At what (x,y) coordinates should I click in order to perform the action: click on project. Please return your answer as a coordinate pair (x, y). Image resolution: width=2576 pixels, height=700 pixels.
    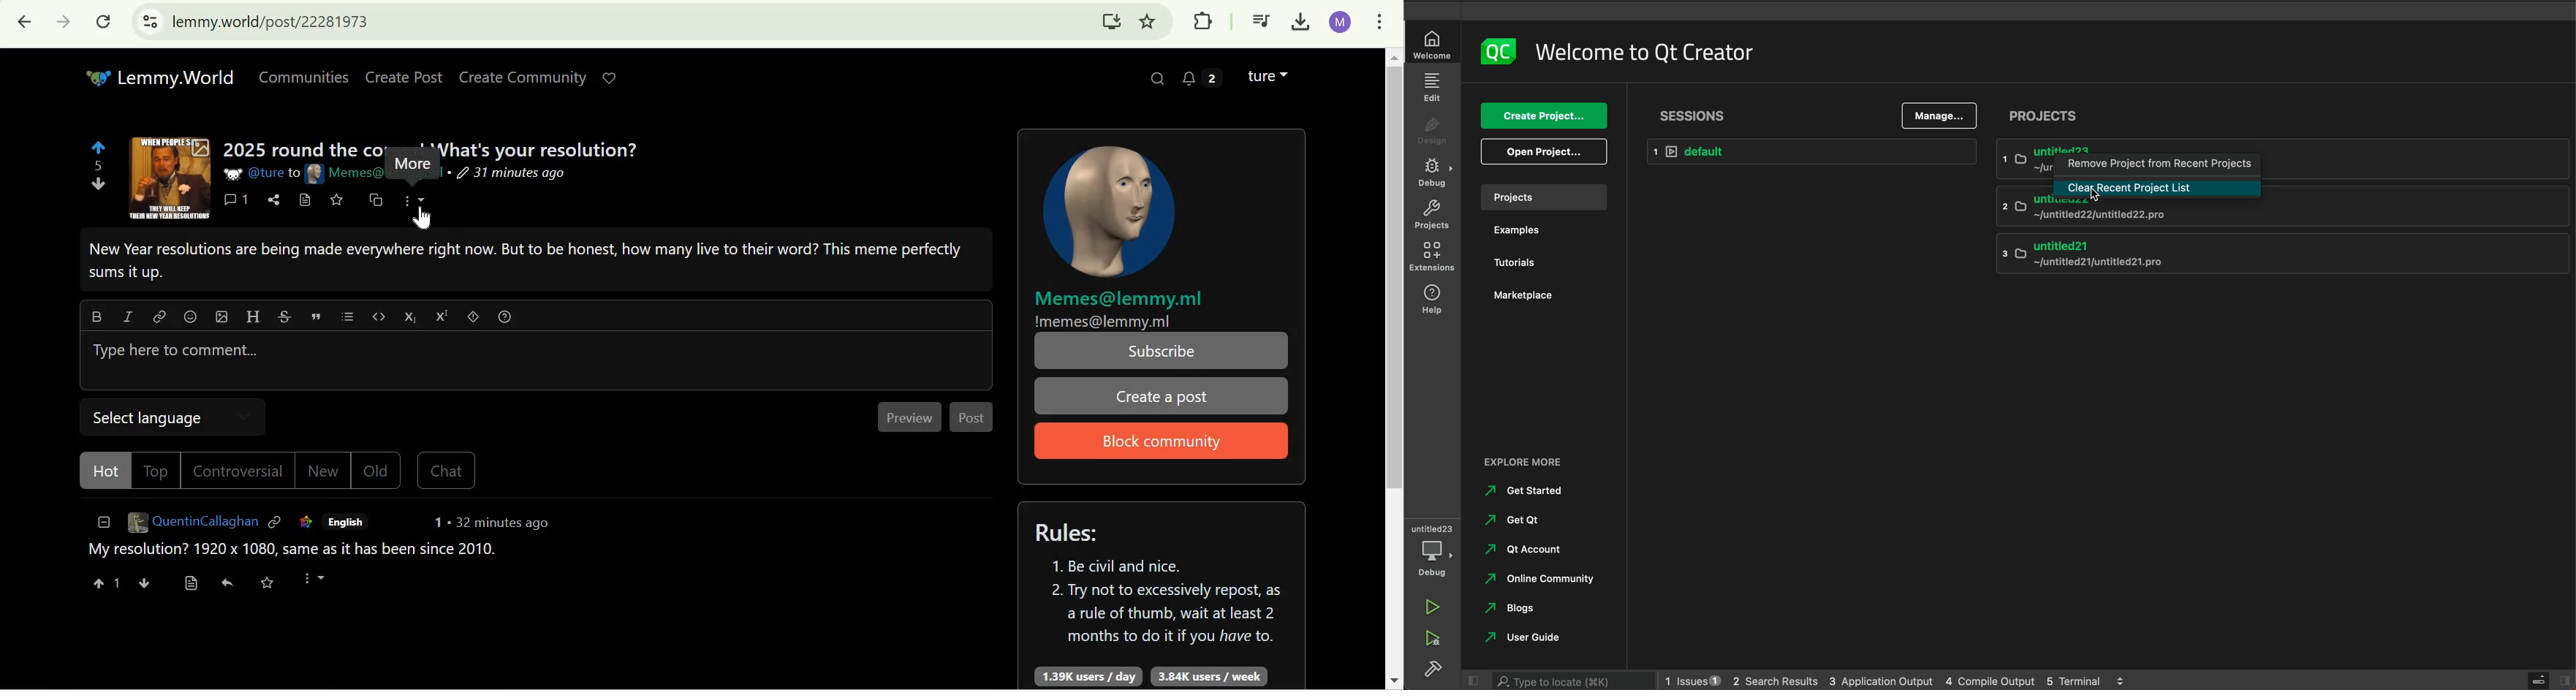
    Looking at the image, I should click on (2047, 117).